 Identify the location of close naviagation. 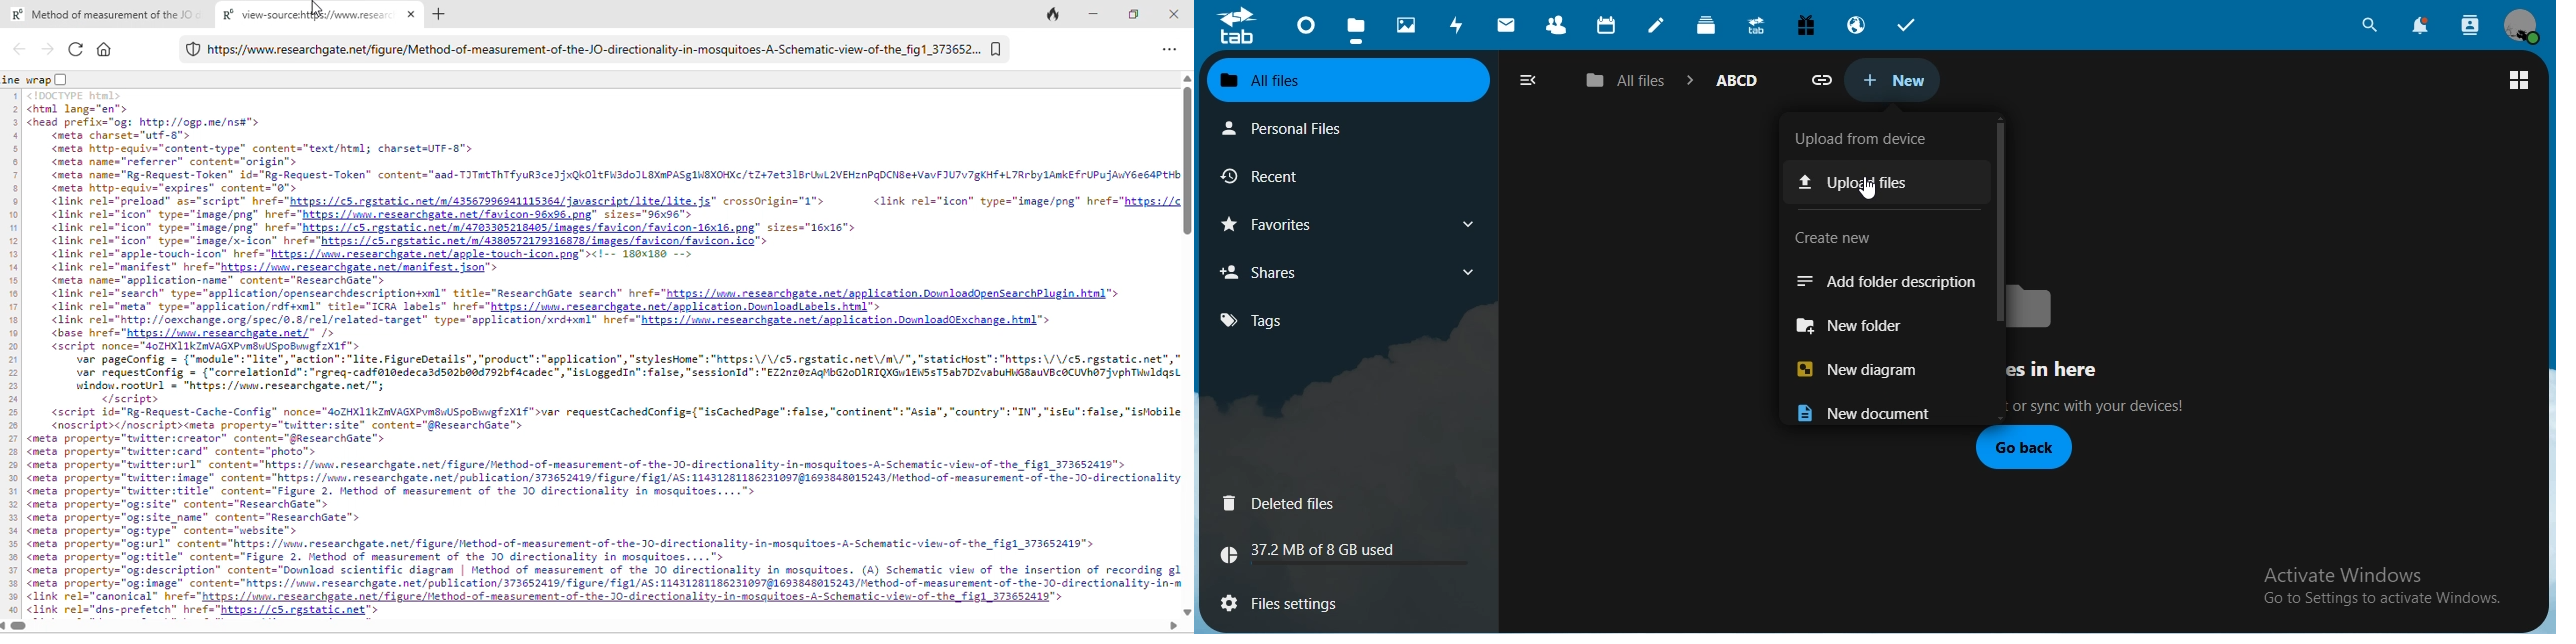
(1531, 78).